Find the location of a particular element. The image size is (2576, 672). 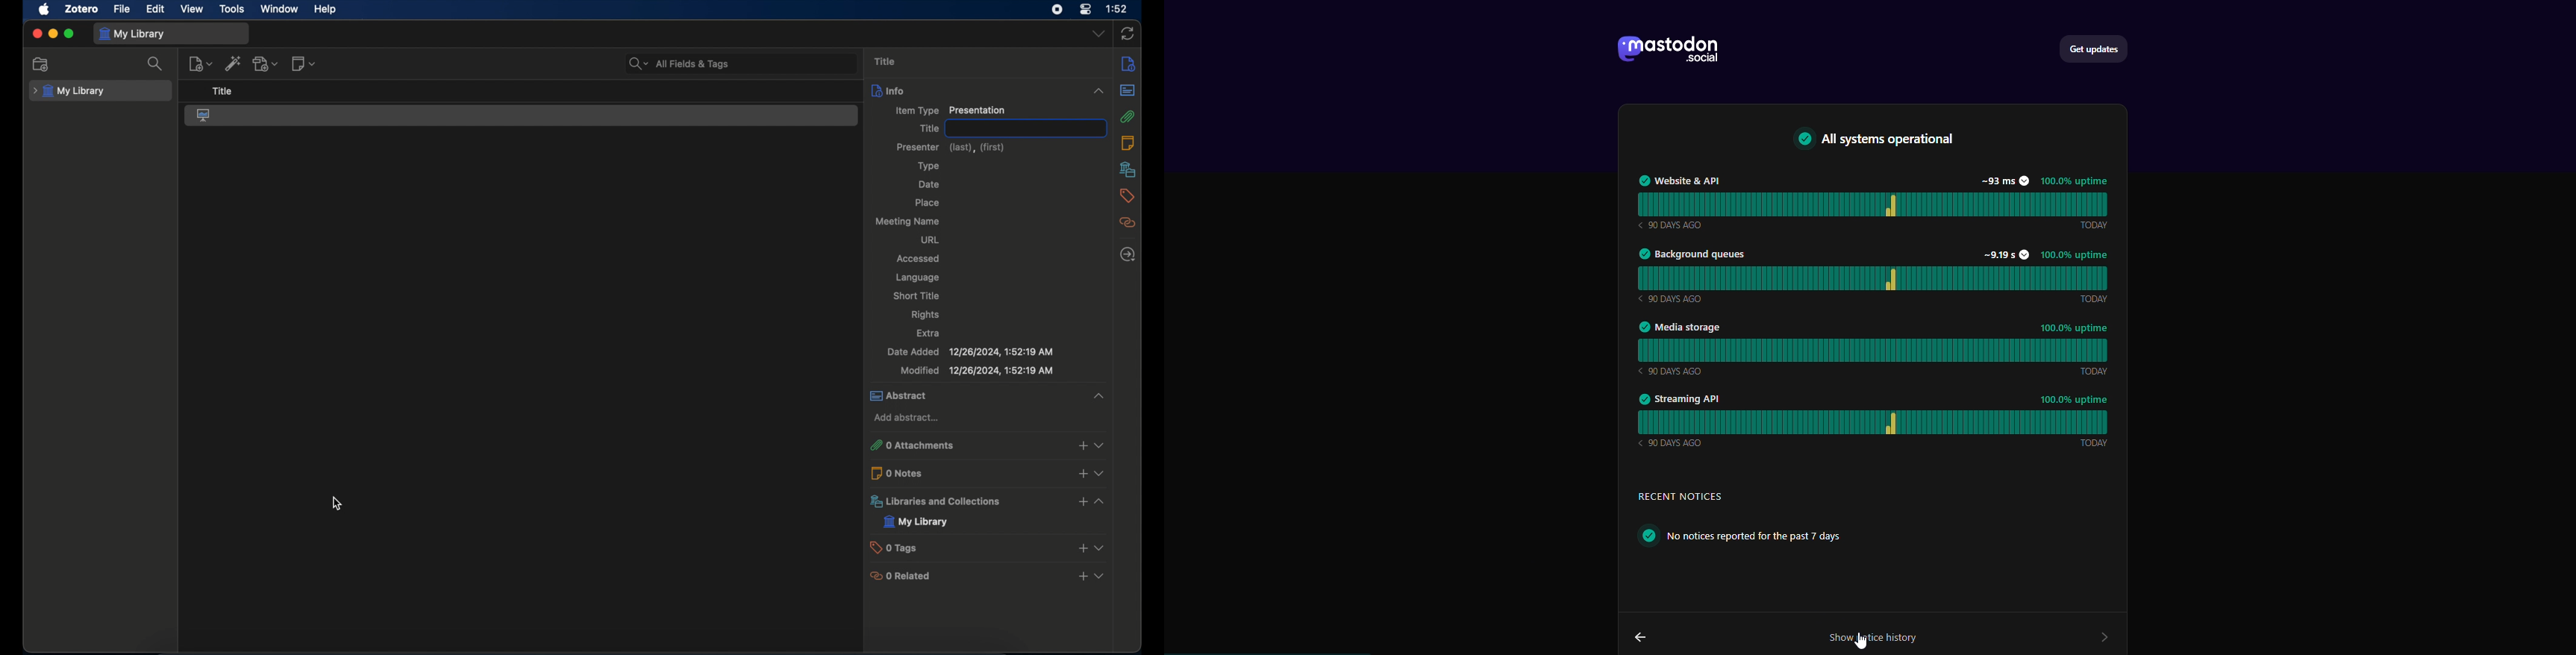

background queue status is located at coordinates (1880, 277).